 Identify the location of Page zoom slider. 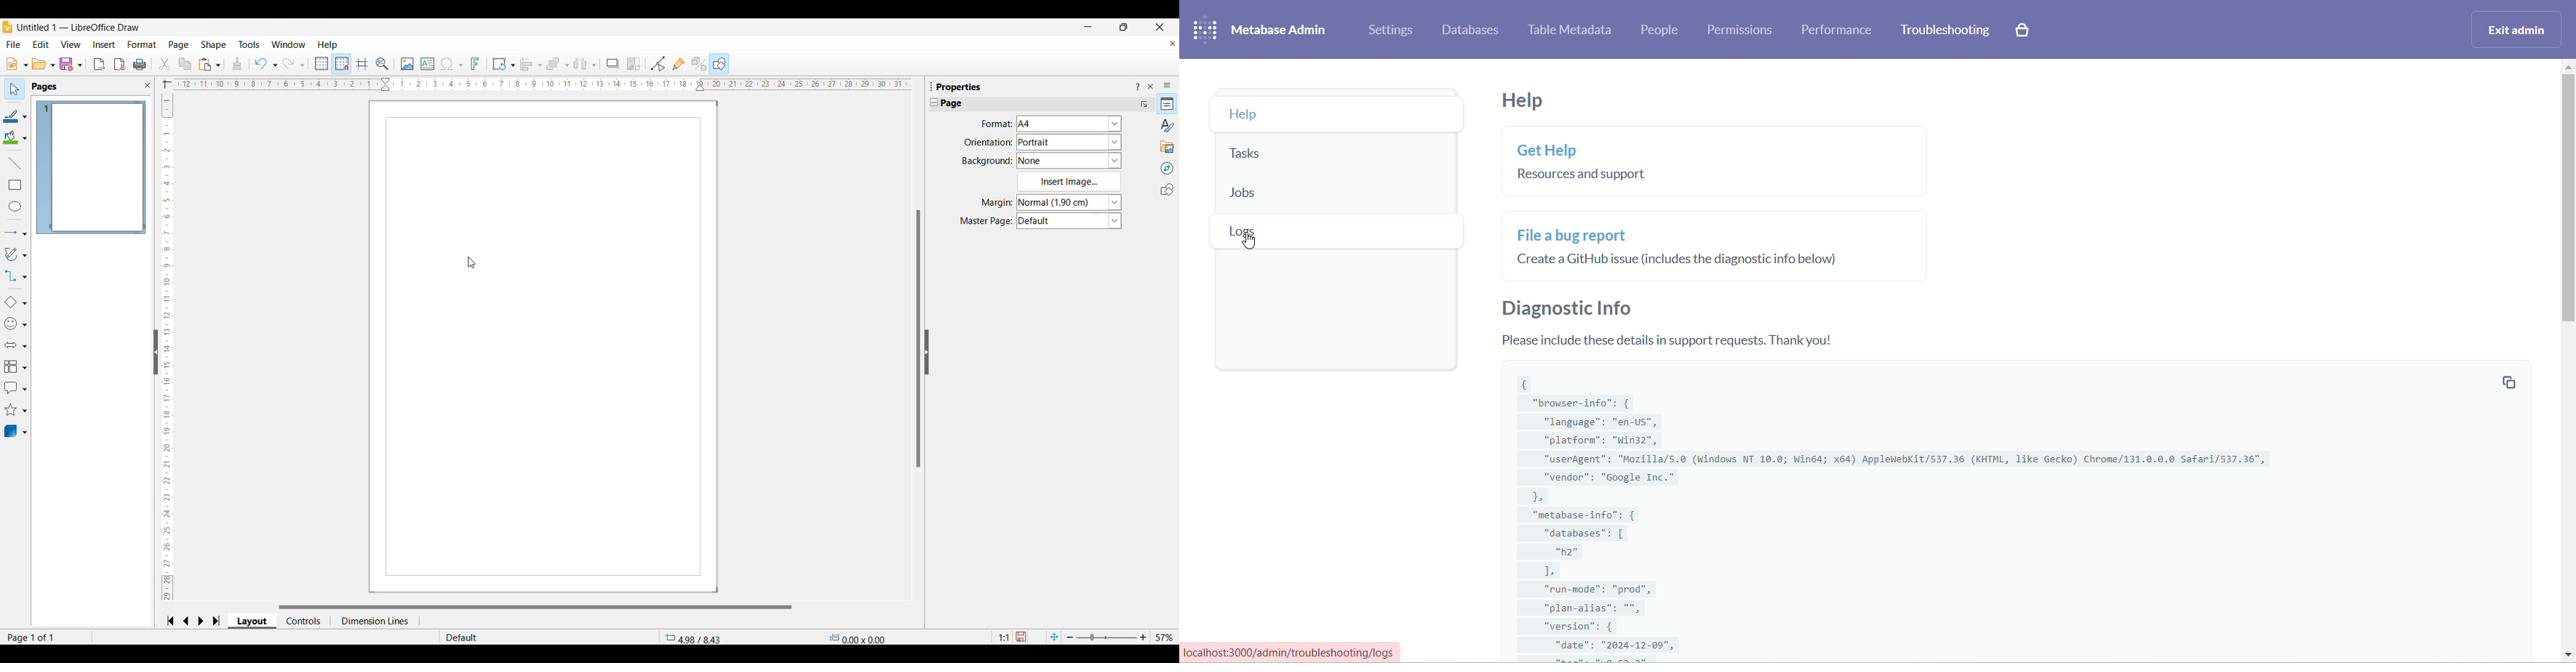
(1107, 637).